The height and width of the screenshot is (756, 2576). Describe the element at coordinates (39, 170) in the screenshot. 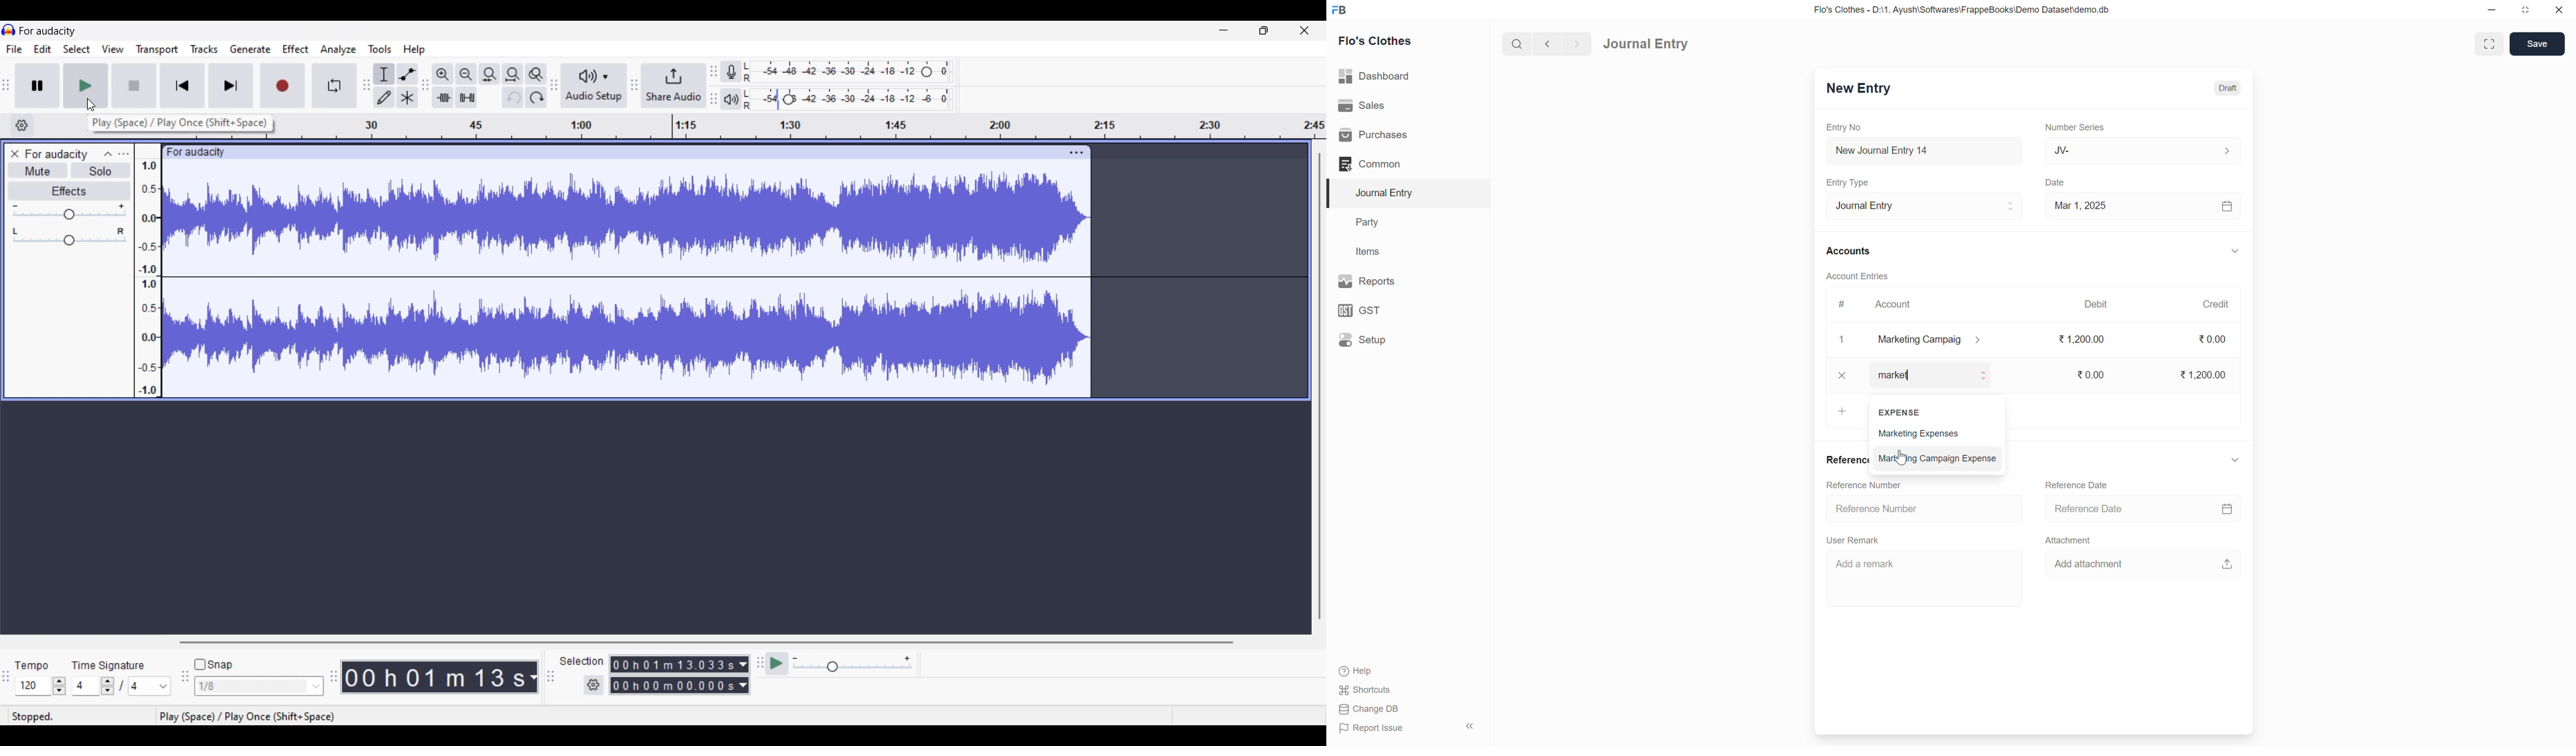

I see `Mute` at that location.